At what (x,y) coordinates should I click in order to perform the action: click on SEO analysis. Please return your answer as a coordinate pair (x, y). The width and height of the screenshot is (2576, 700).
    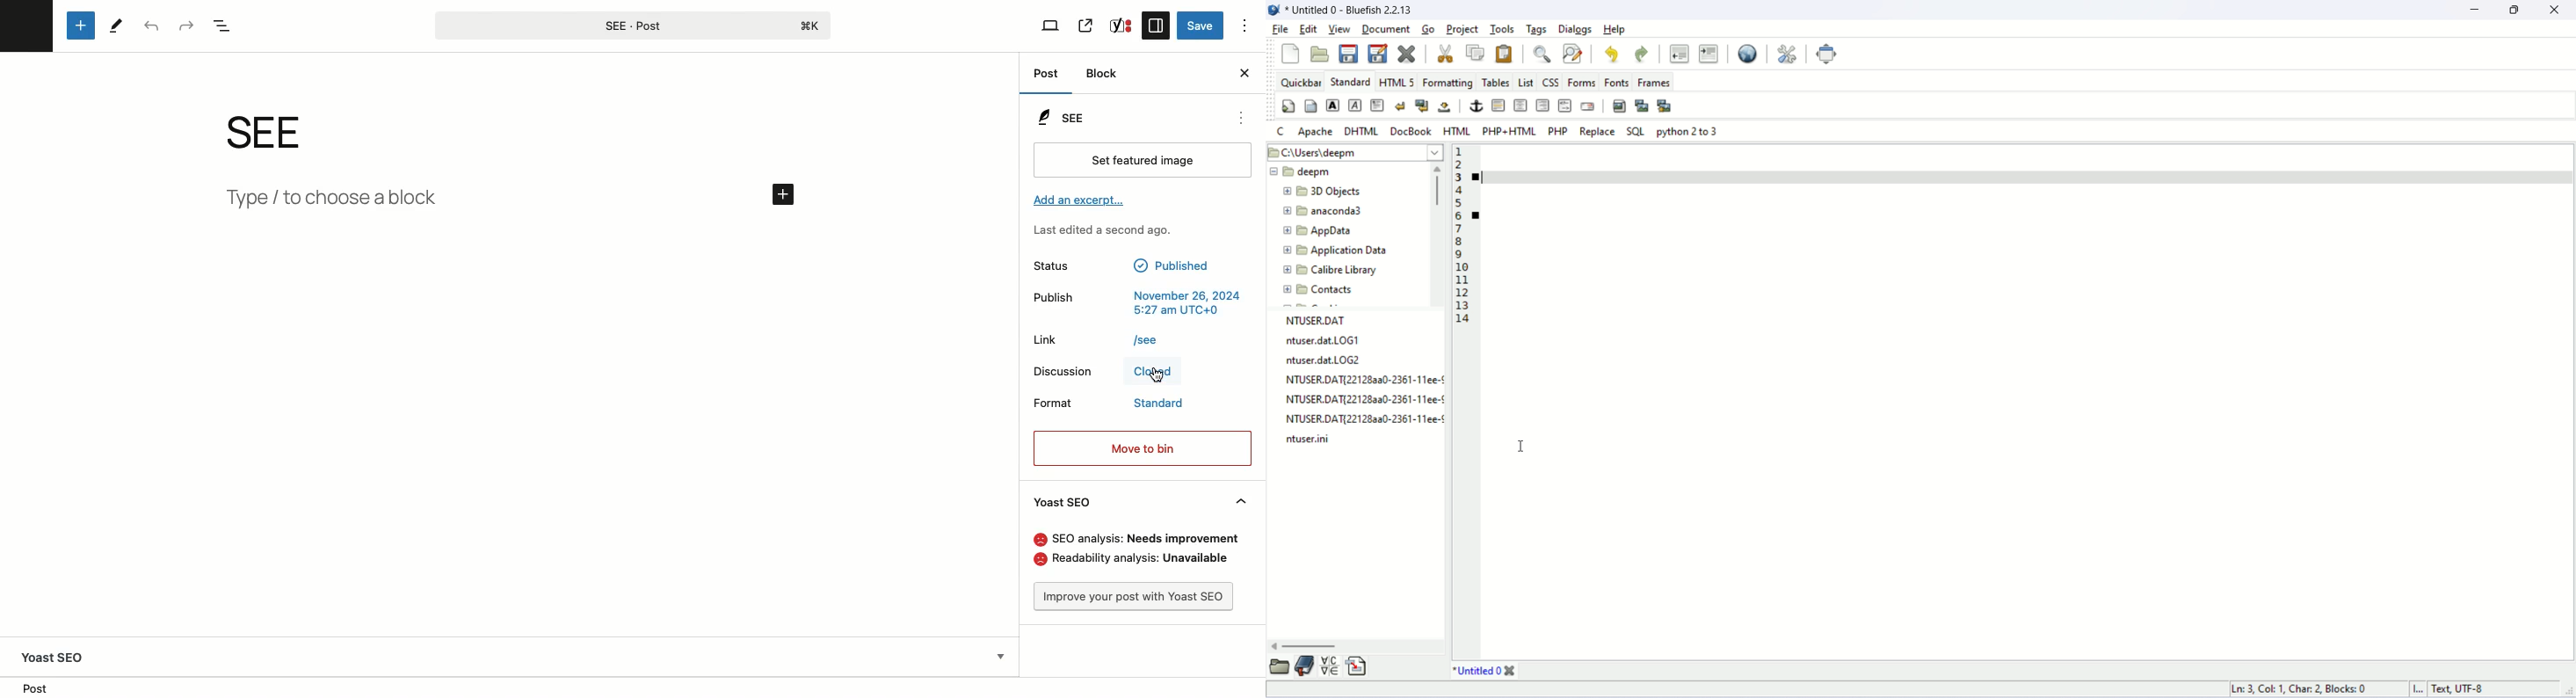
    Looking at the image, I should click on (1137, 537).